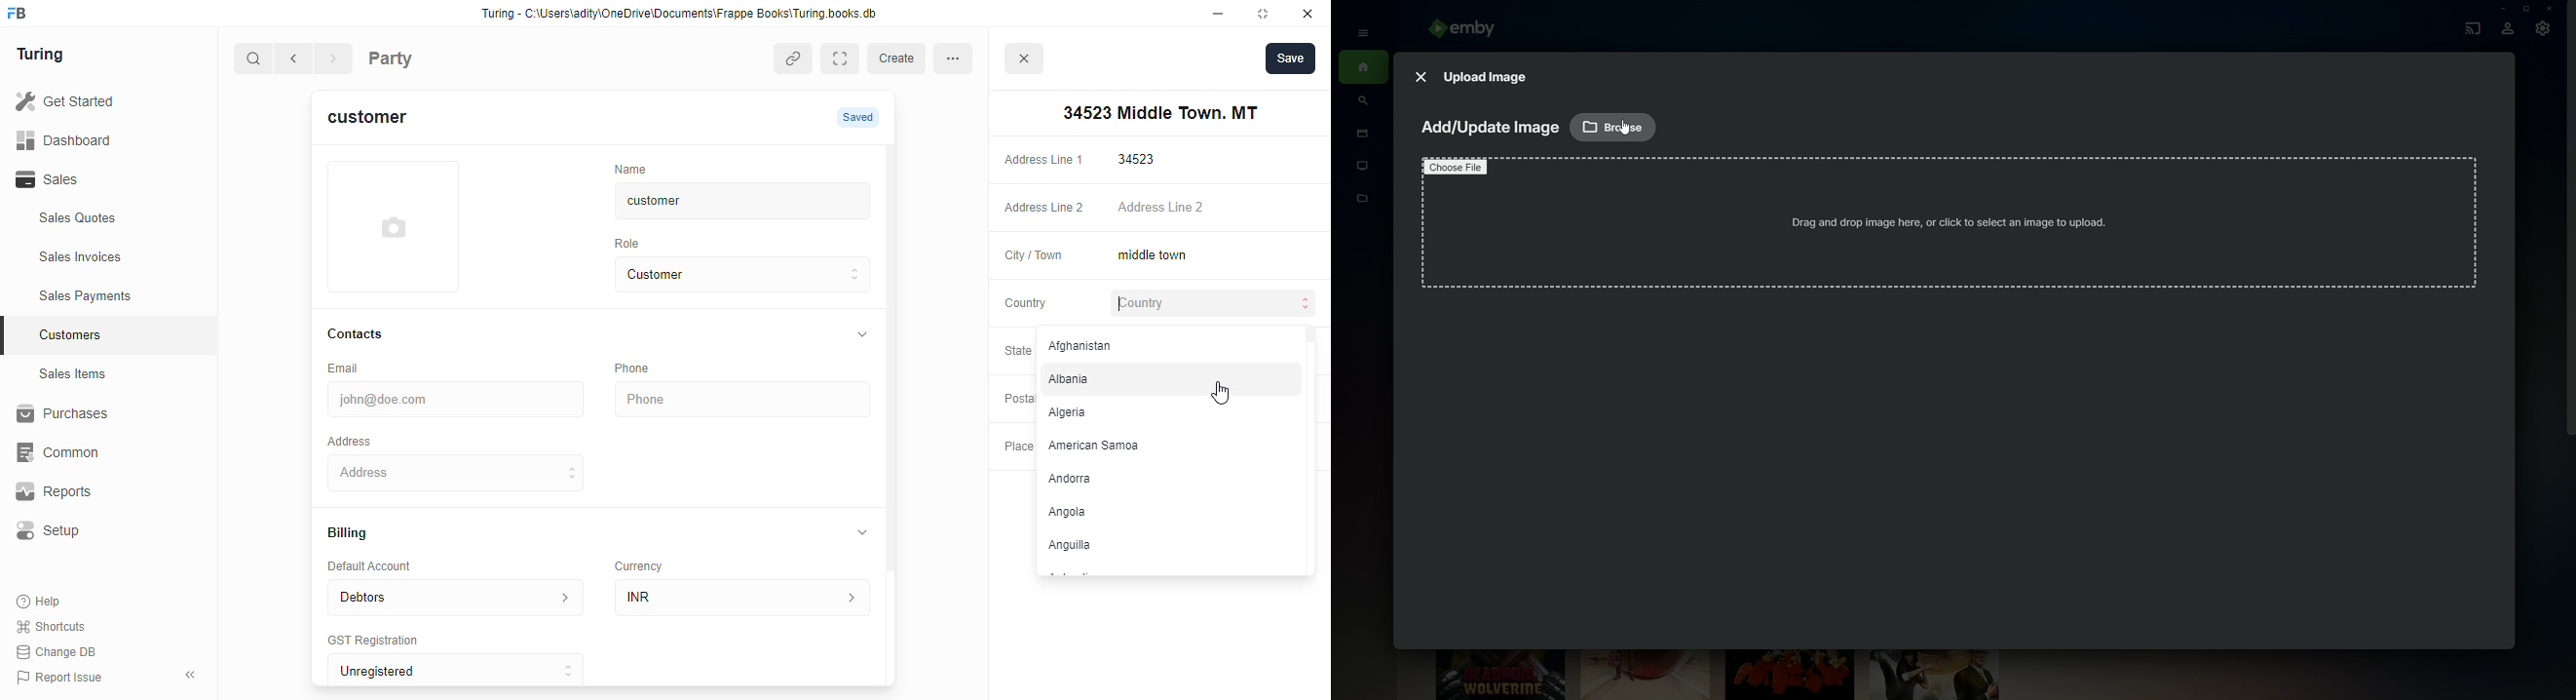 The width and height of the screenshot is (2576, 700). Describe the element at coordinates (1214, 256) in the screenshot. I see `middle town` at that location.